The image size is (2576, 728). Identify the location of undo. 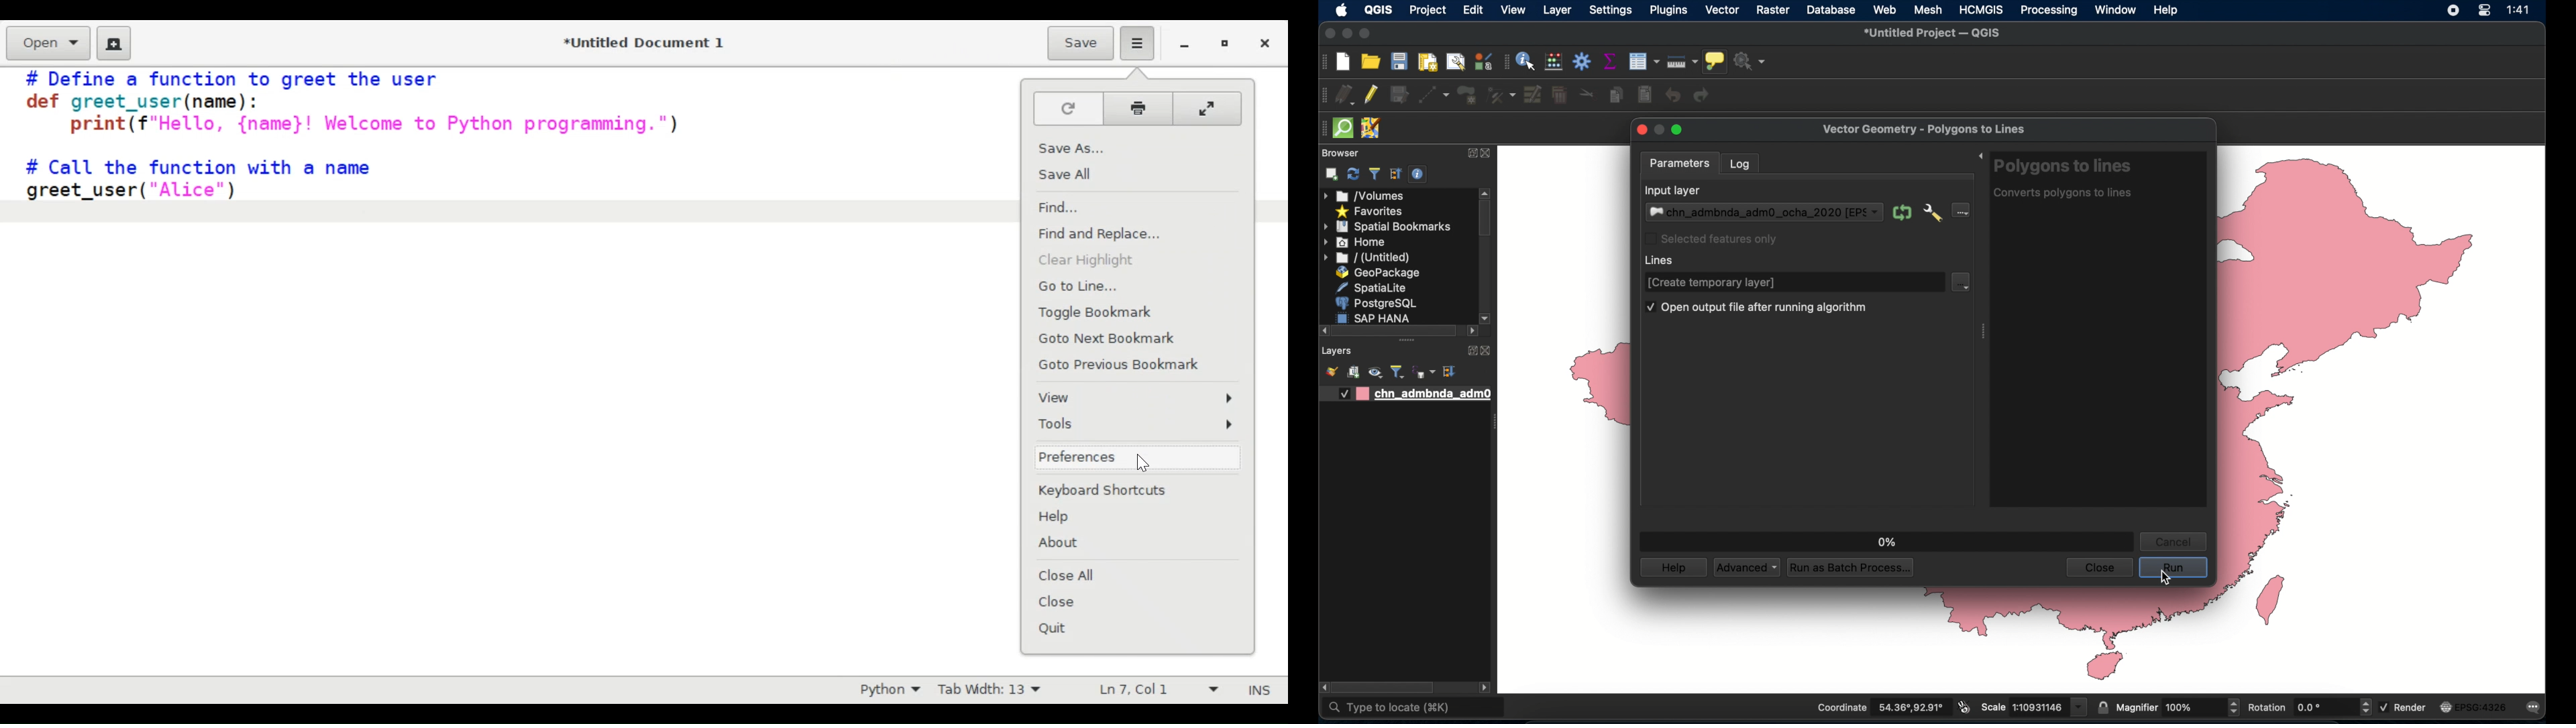
(1672, 95).